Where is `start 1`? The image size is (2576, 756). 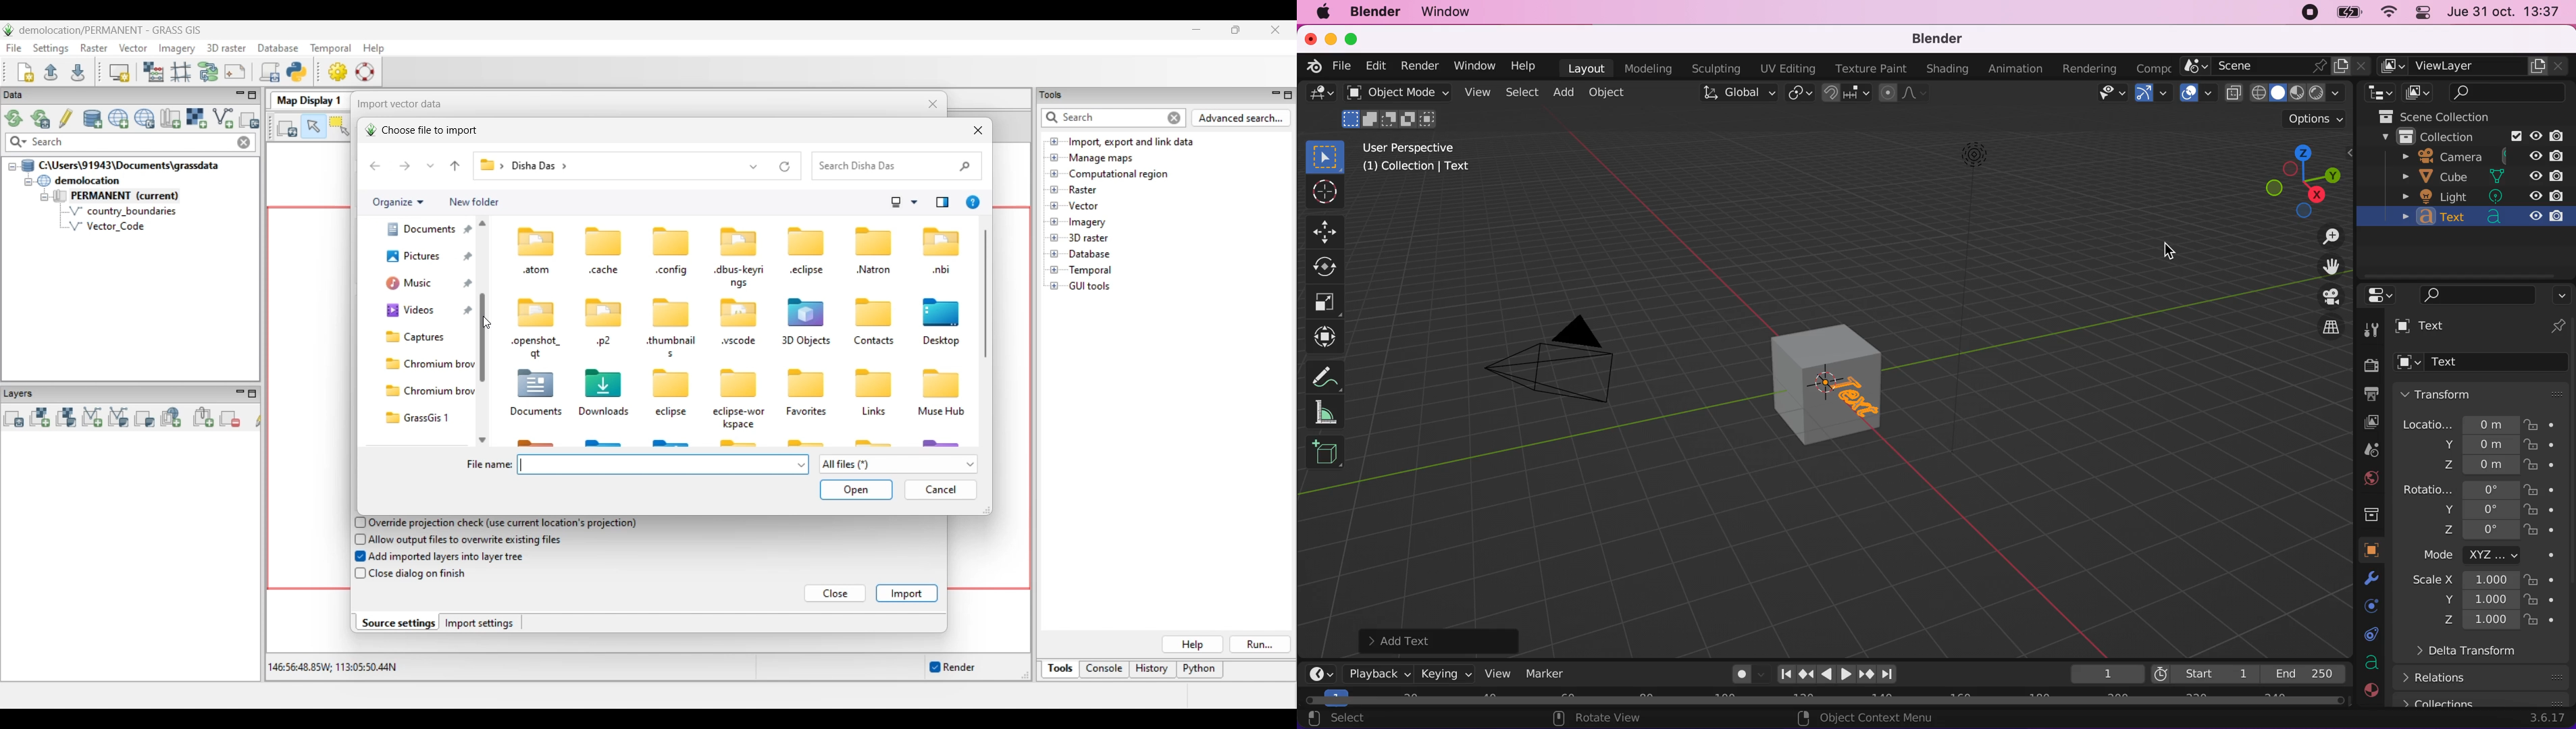 start 1 is located at coordinates (2204, 673).